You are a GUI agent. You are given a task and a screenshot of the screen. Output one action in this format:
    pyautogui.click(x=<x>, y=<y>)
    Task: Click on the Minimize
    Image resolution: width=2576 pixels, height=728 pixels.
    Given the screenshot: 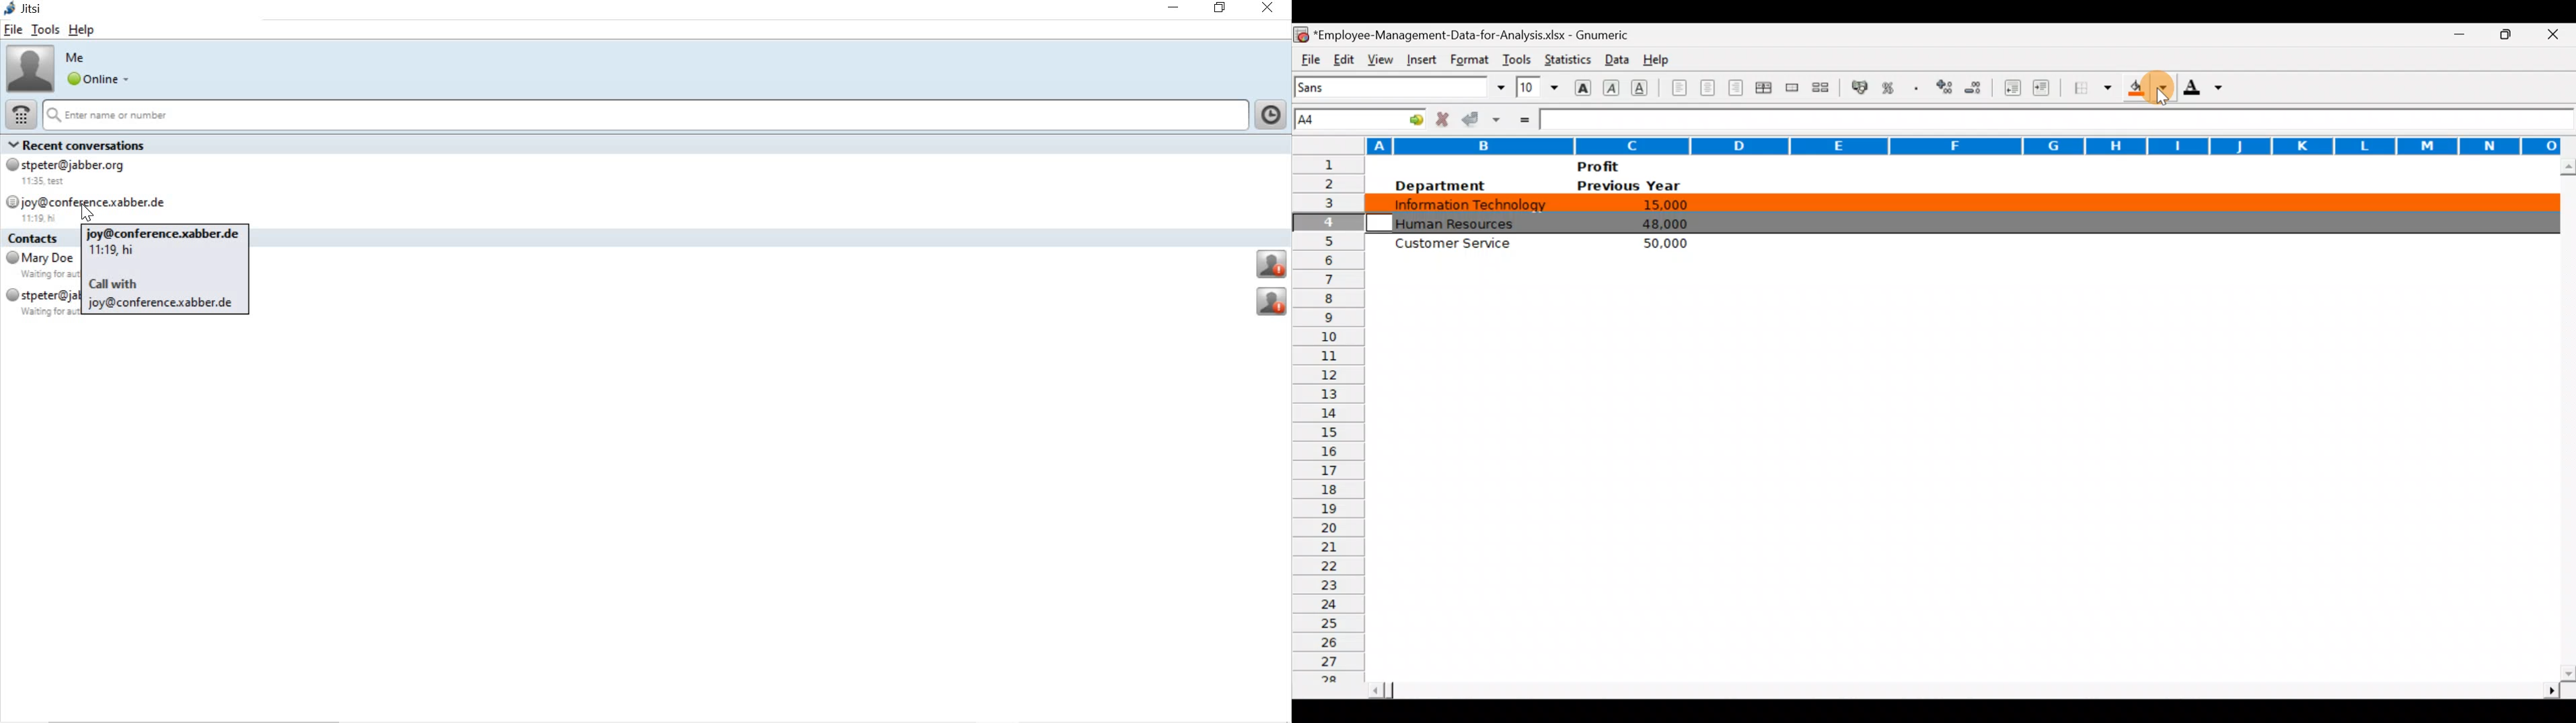 What is the action you would take?
    pyautogui.click(x=2452, y=35)
    